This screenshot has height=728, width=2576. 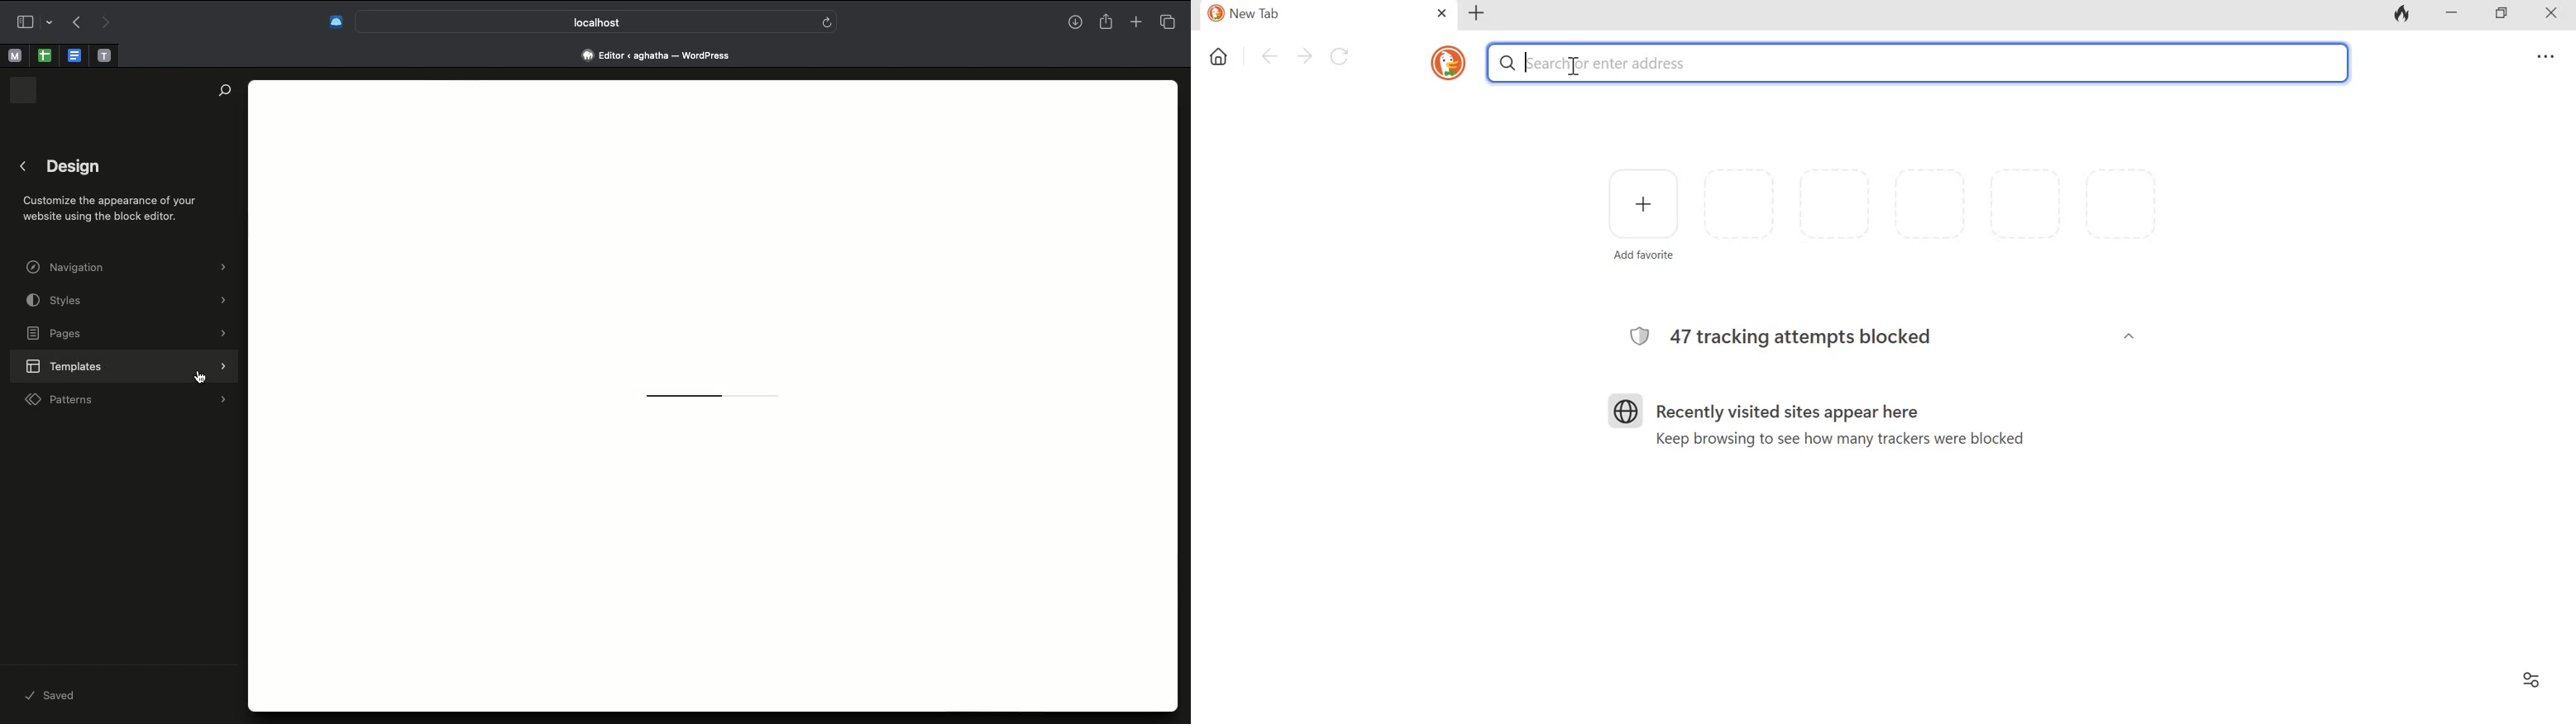 What do you see at coordinates (200, 378) in the screenshot?
I see `cursor` at bounding box center [200, 378].